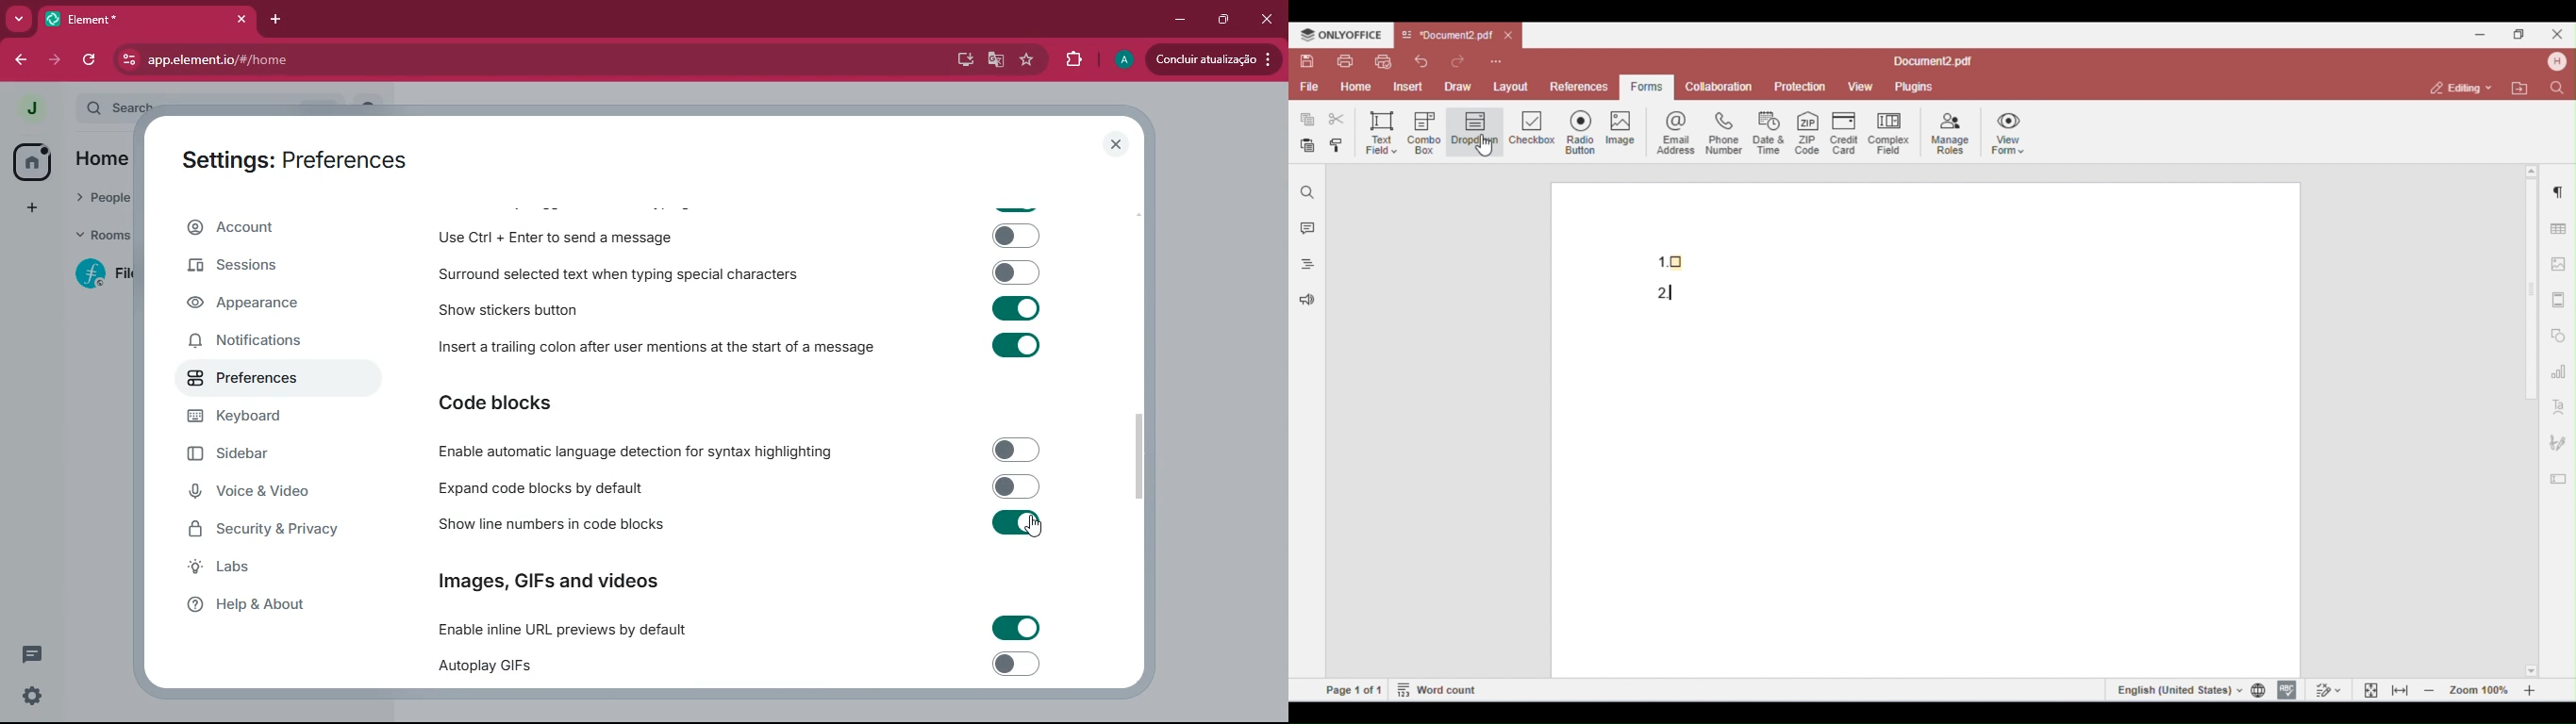 This screenshot has width=2576, height=728. What do you see at coordinates (274, 21) in the screenshot?
I see `add tab` at bounding box center [274, 21].